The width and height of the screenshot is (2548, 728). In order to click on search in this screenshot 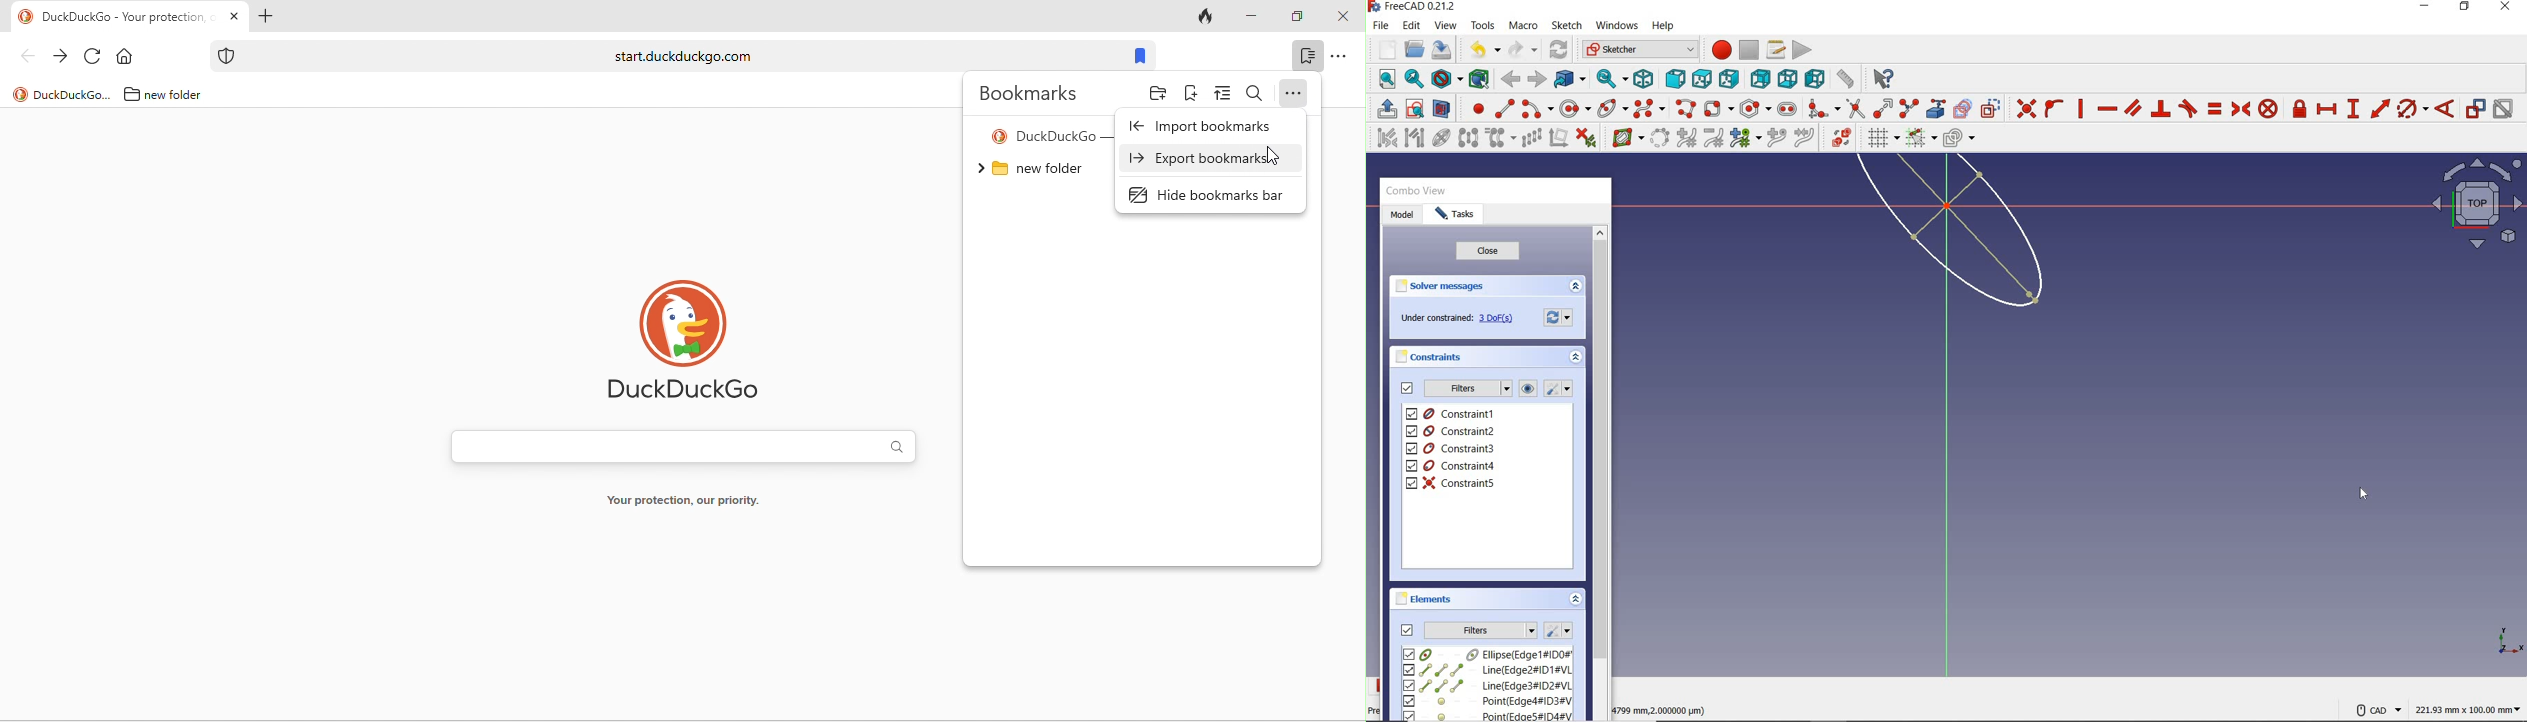, I will do `click(1254, 93)`.